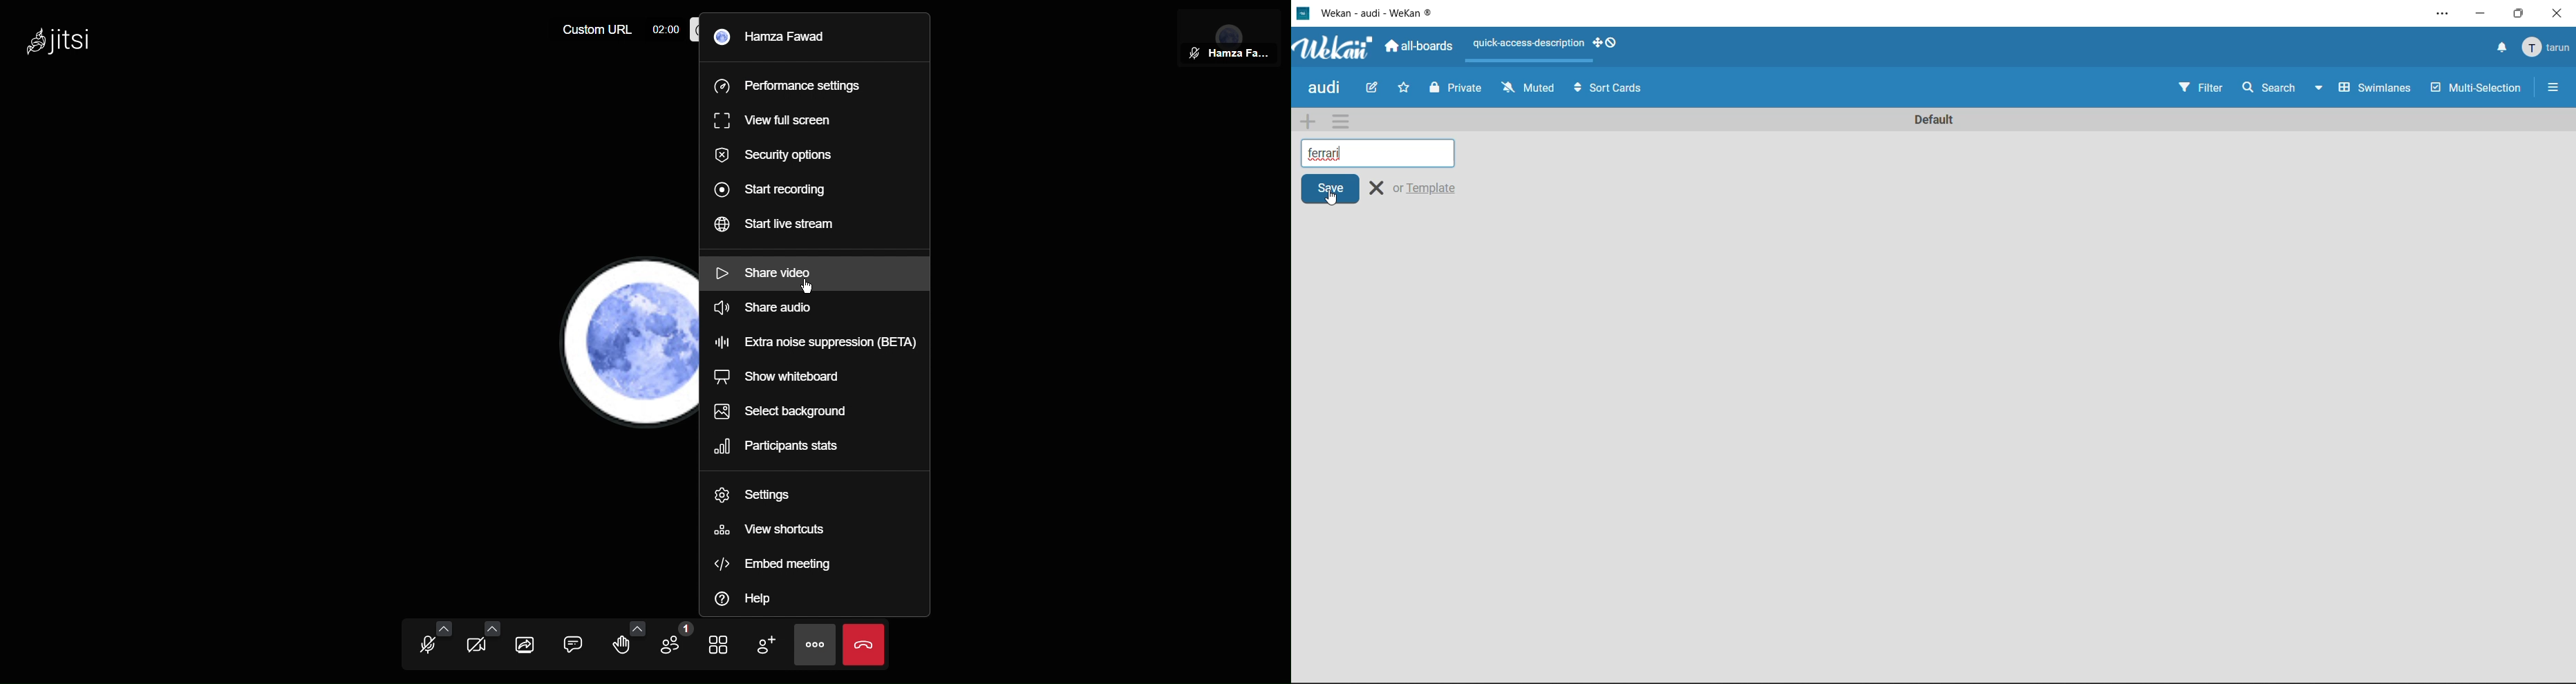  Describe the element at coordinates (814, 644) in the screenshot. I see `More` at that location.